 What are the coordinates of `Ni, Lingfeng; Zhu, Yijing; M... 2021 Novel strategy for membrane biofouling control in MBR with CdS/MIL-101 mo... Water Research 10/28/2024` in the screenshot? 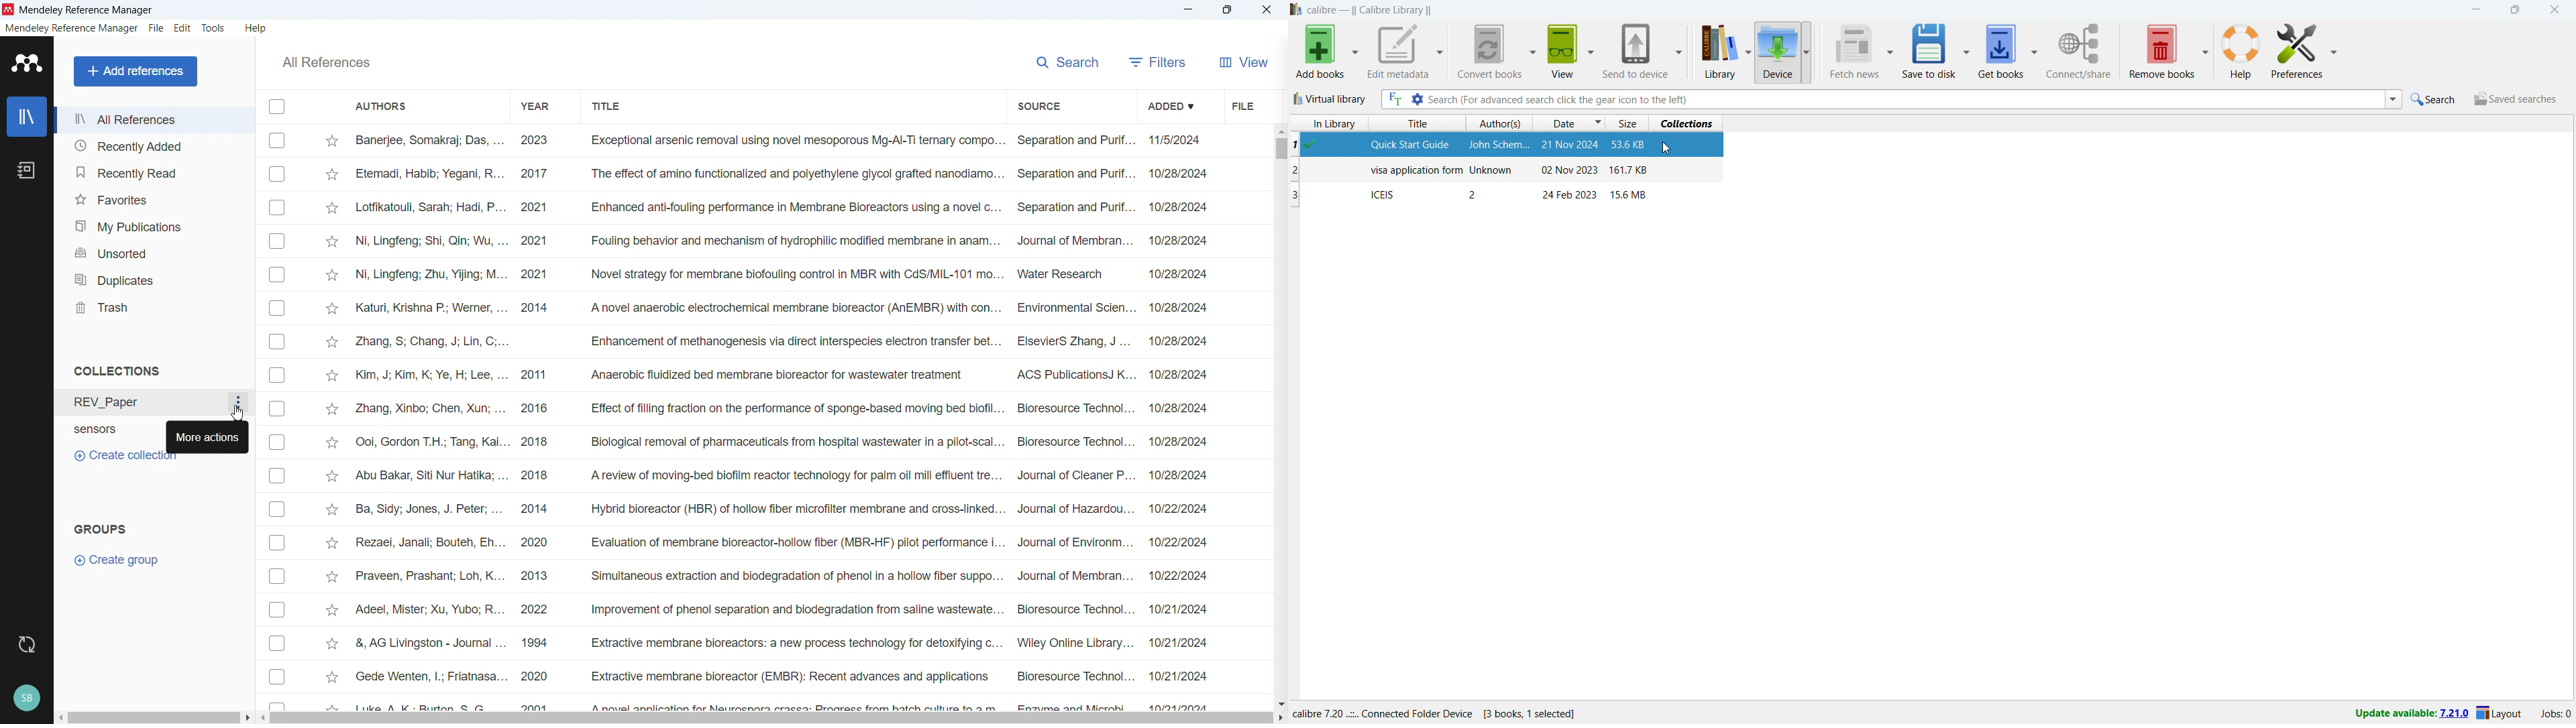 It's located at (783, 274).